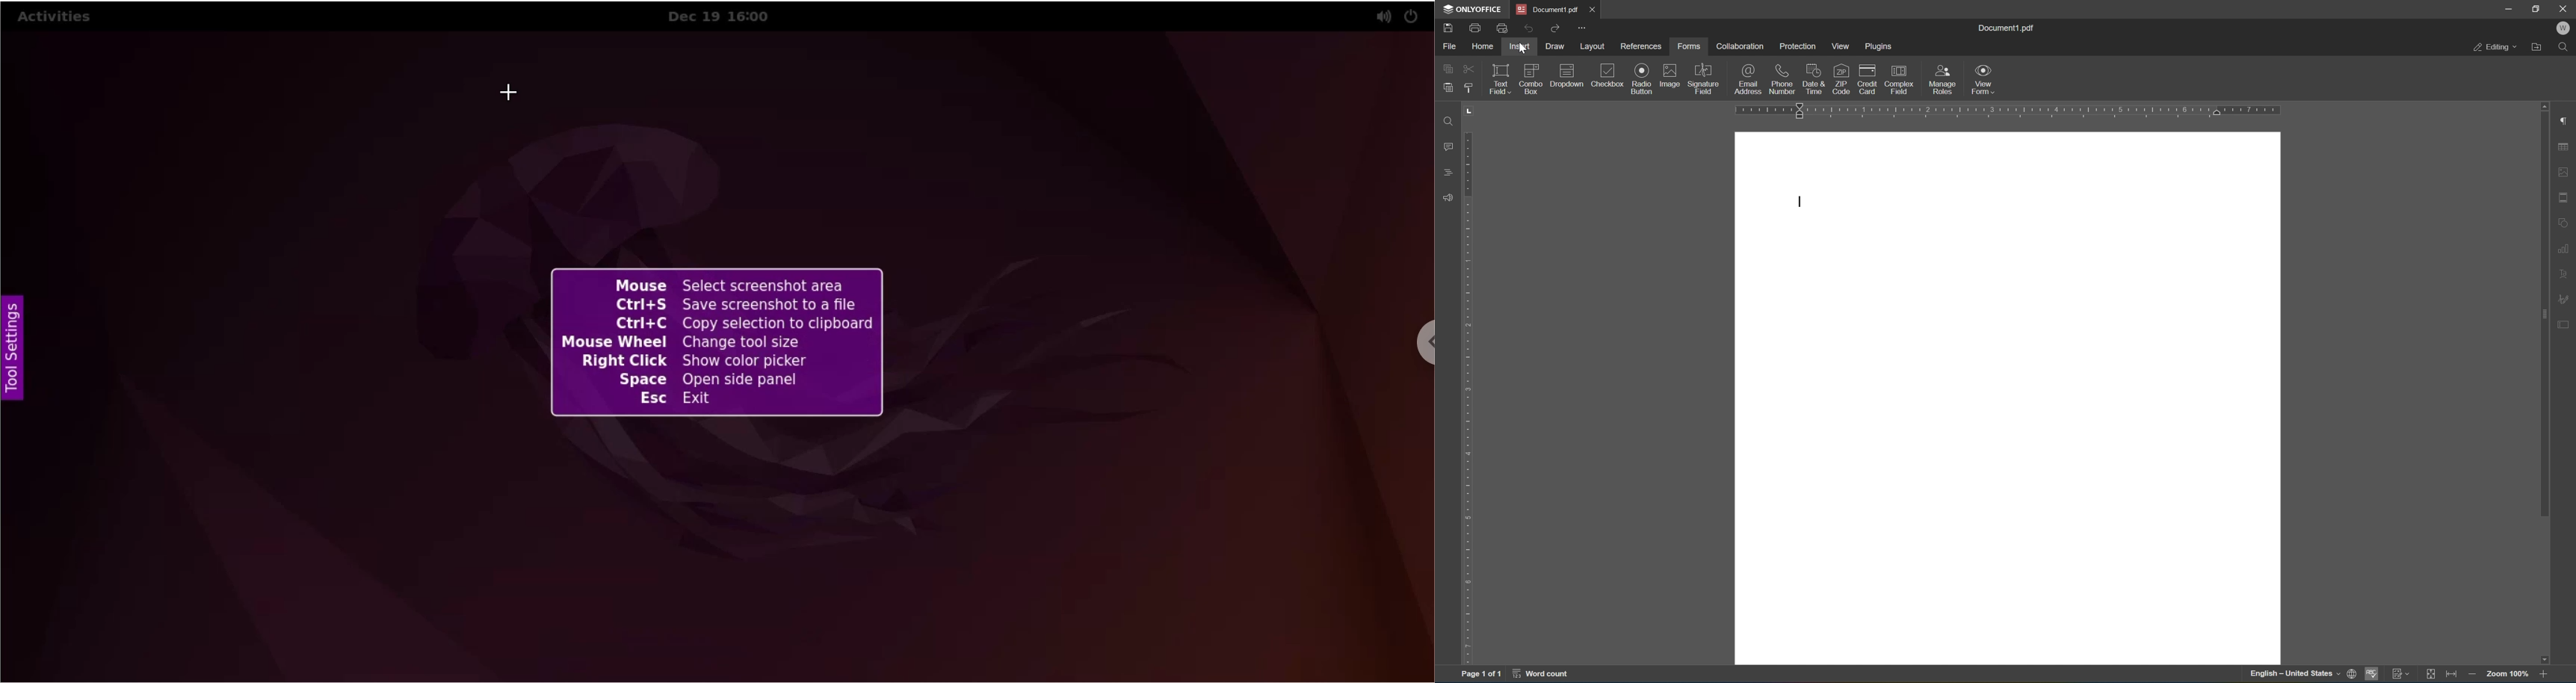 The image size is (2576, 700). What do you see at coordinates (1568, 76) in the screenshot?
I see `drop down` at bounding box center [1568, 76].